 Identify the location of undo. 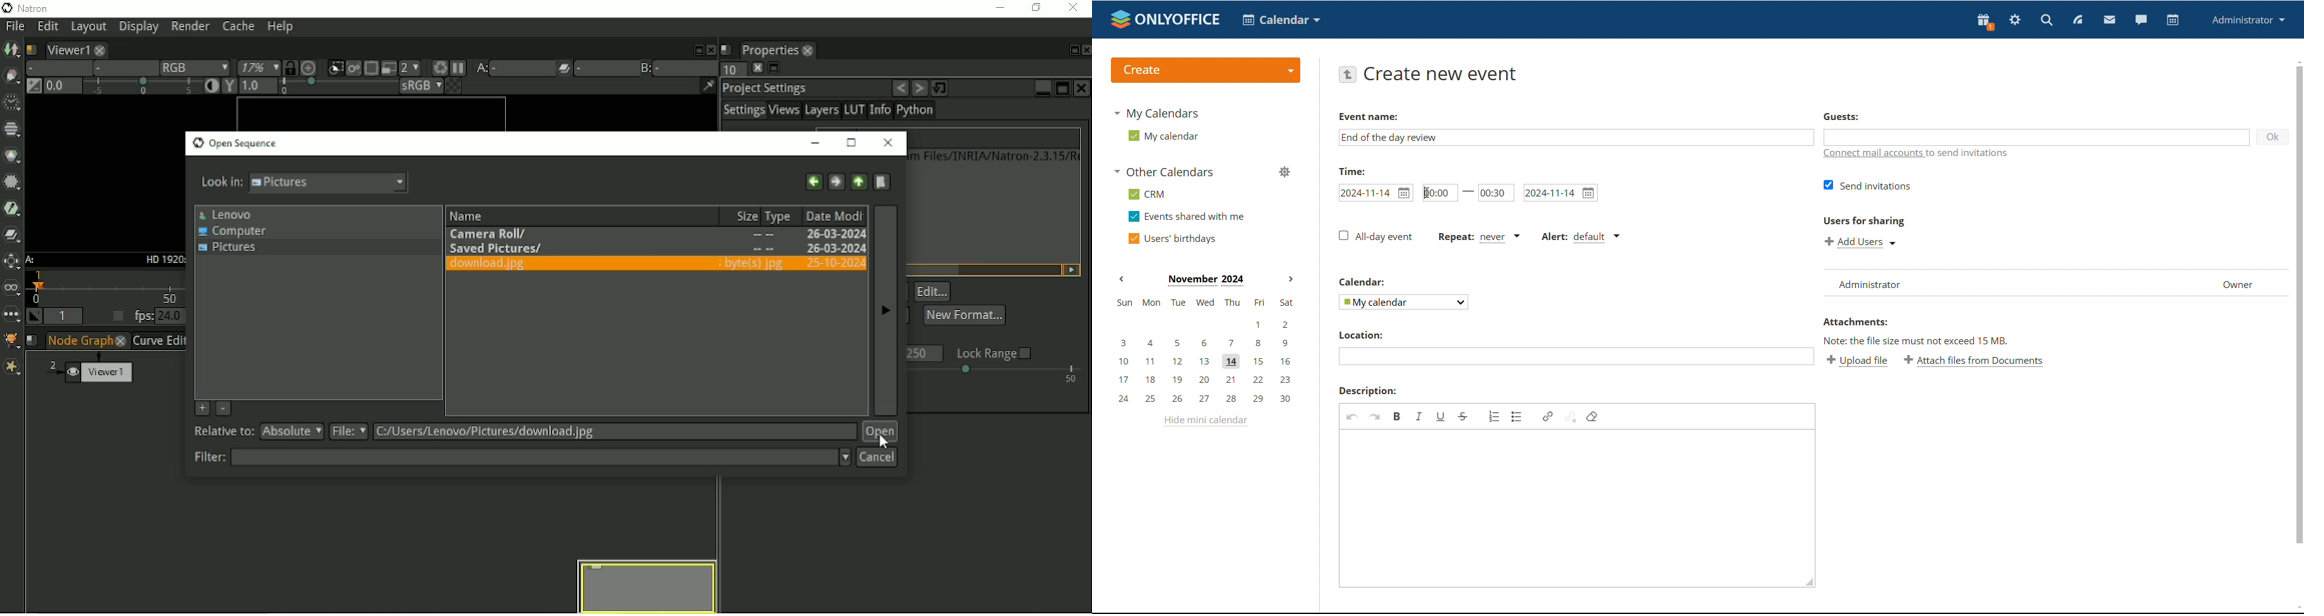
(1352, 416).